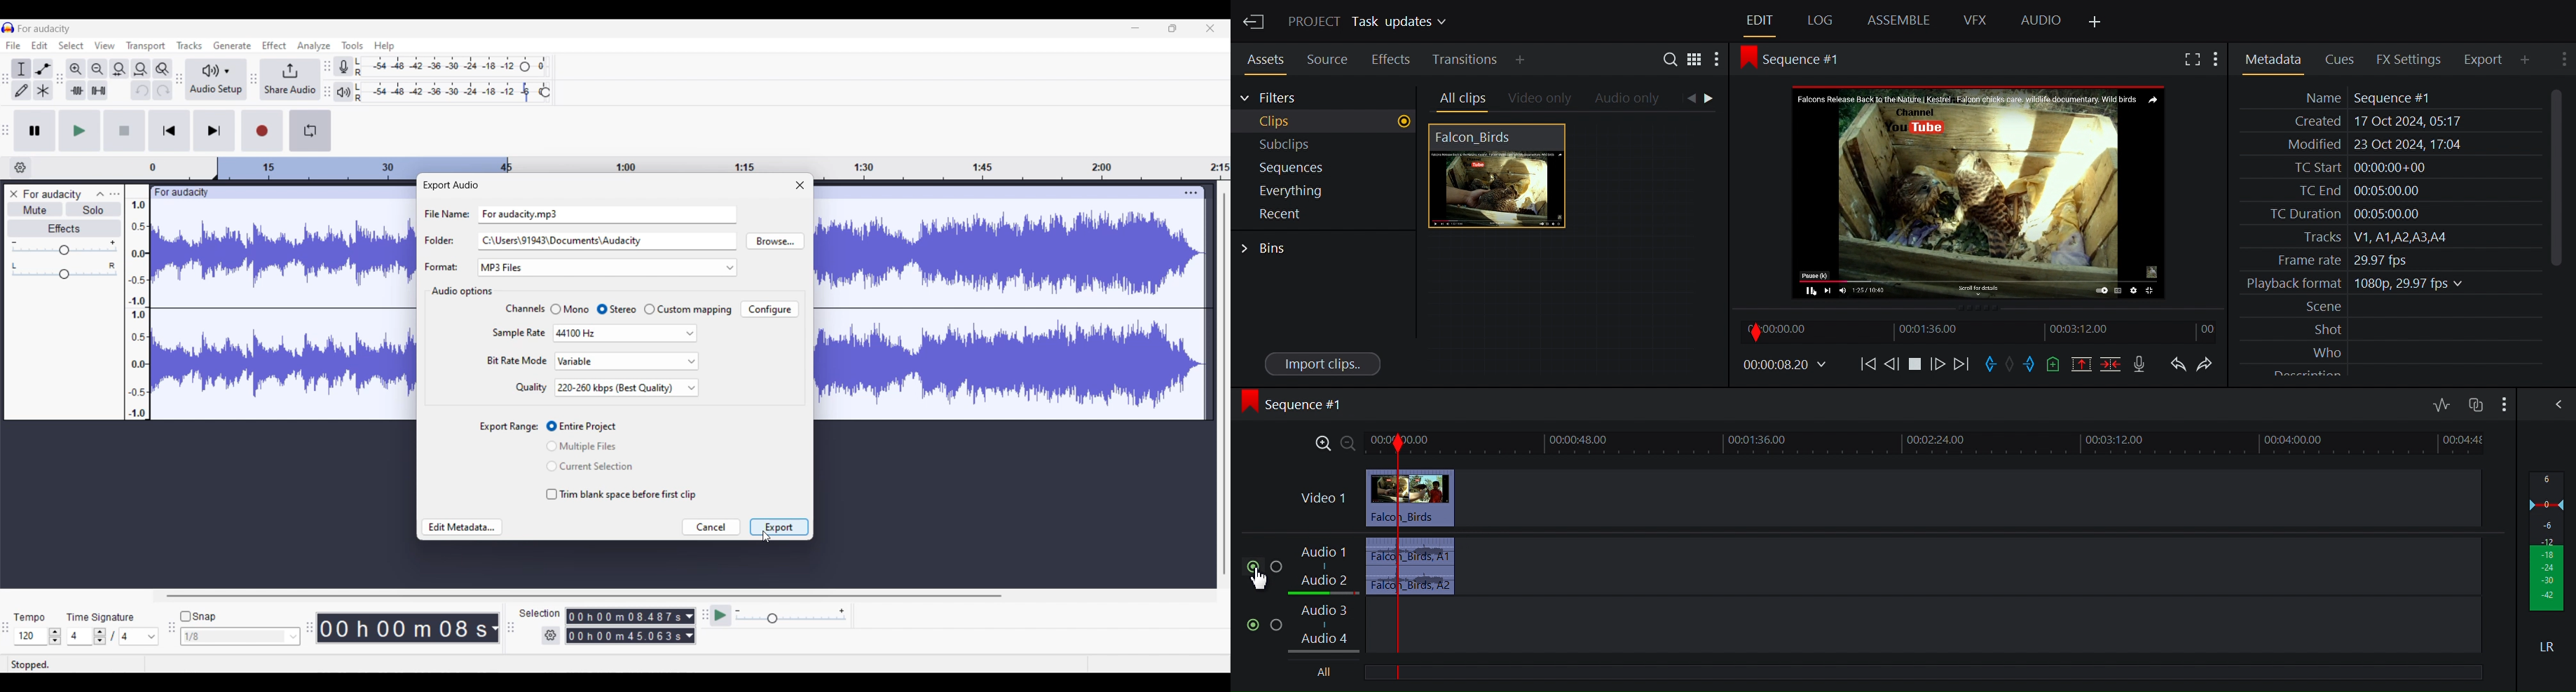 This screenshot has height=700, width=2576. What do you see at coordinates (1225, 384) in the screenshot?
I see `Vertical slide bar` at bounding box center [1225, 384].